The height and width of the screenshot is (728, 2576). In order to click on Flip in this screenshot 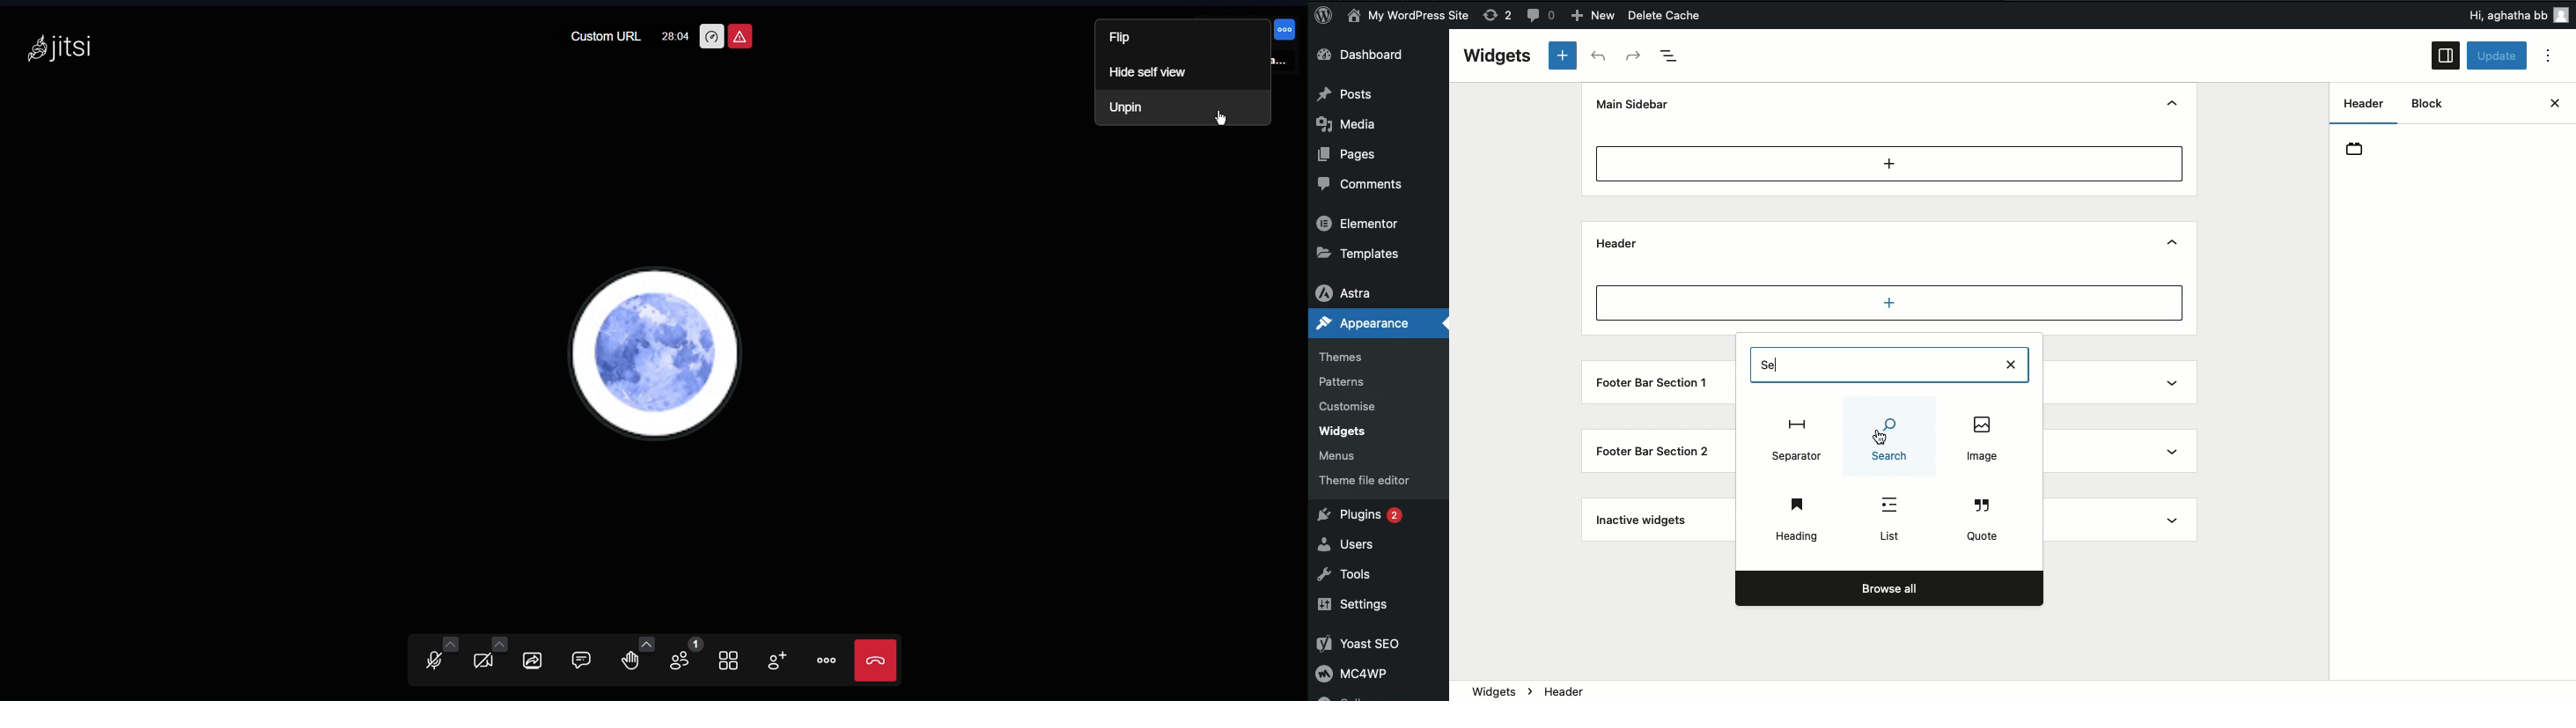, I will do `click(1125, 38)`.